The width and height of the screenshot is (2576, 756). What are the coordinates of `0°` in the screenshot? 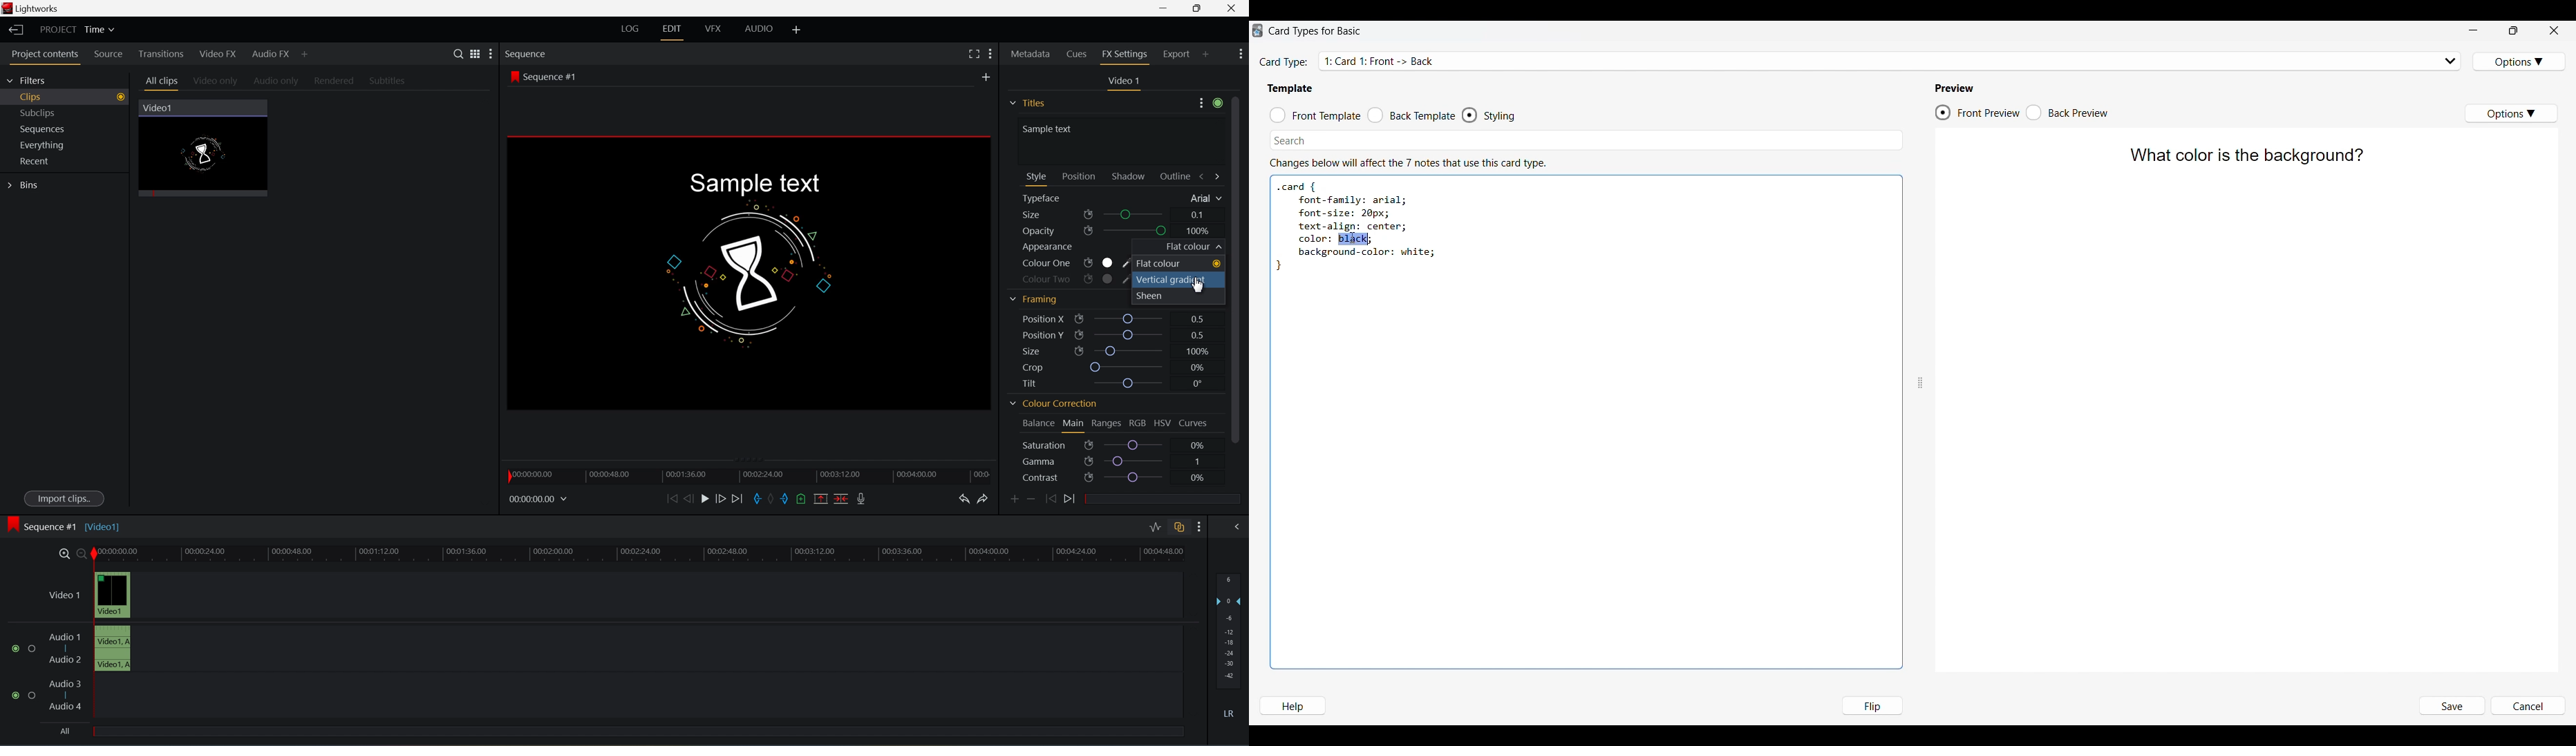 It's located at (1195, 384).